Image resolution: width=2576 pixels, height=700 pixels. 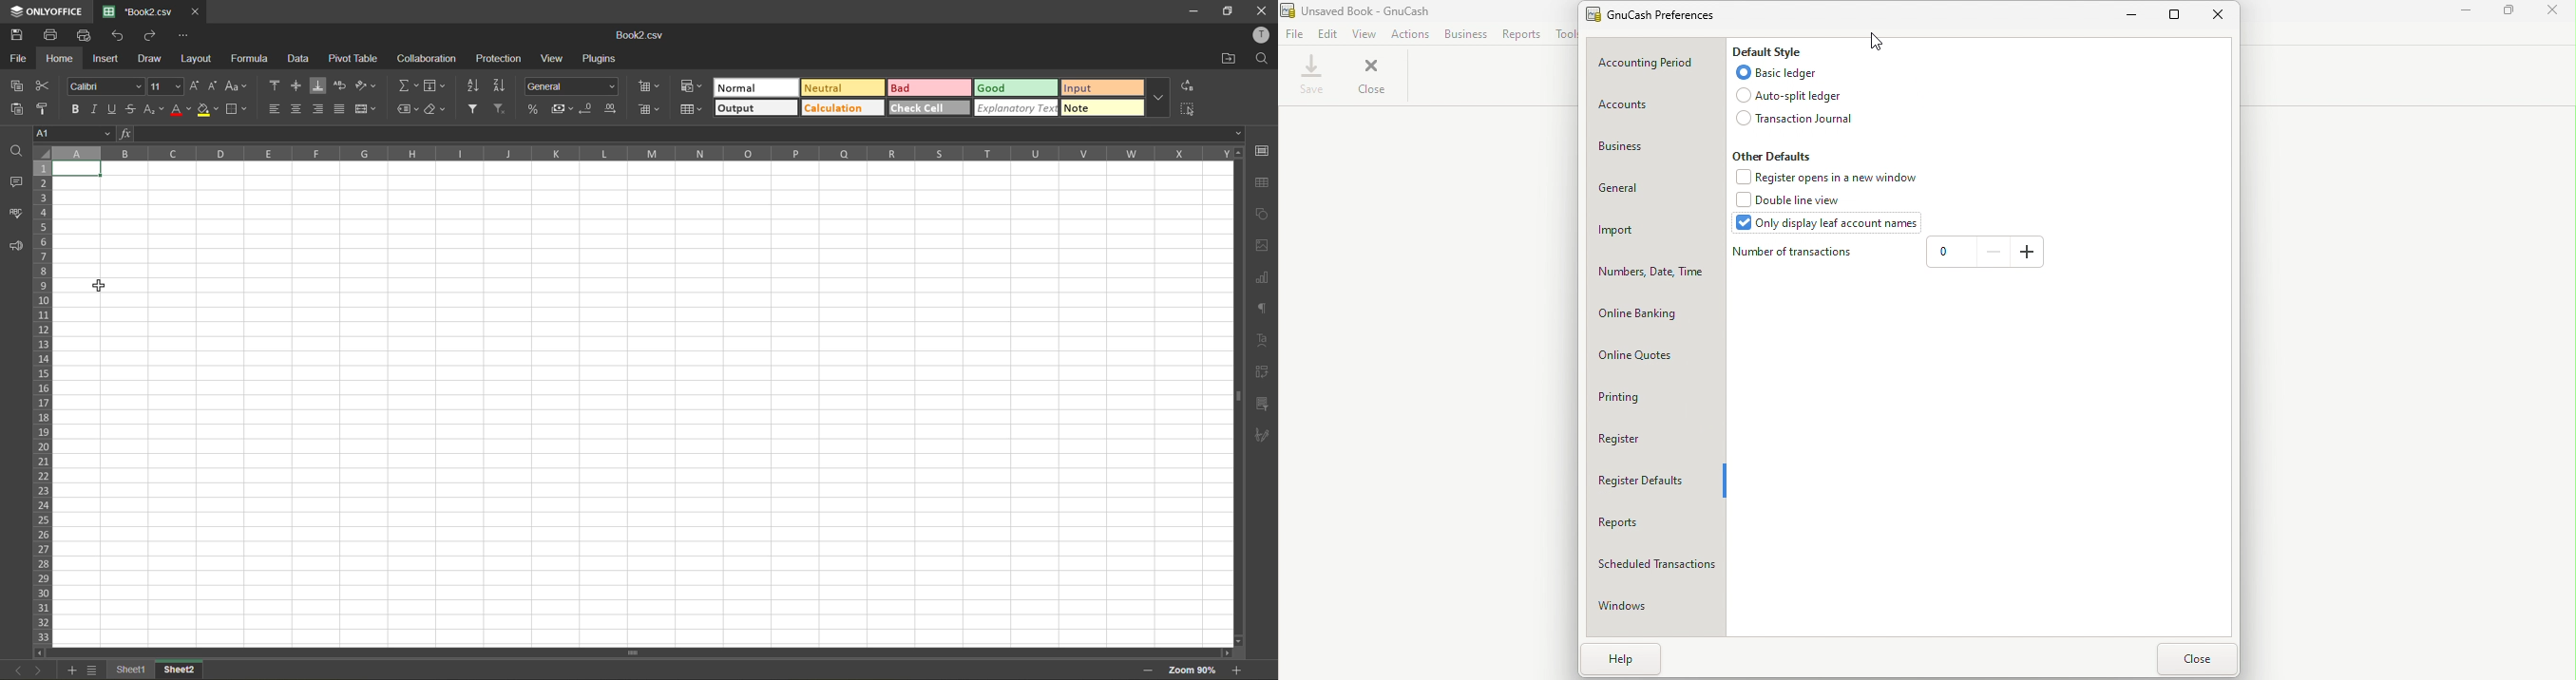 What do you see at coordinates (436, 109) in the screenshot?
I see `clear` at bounding box center [436, 109].